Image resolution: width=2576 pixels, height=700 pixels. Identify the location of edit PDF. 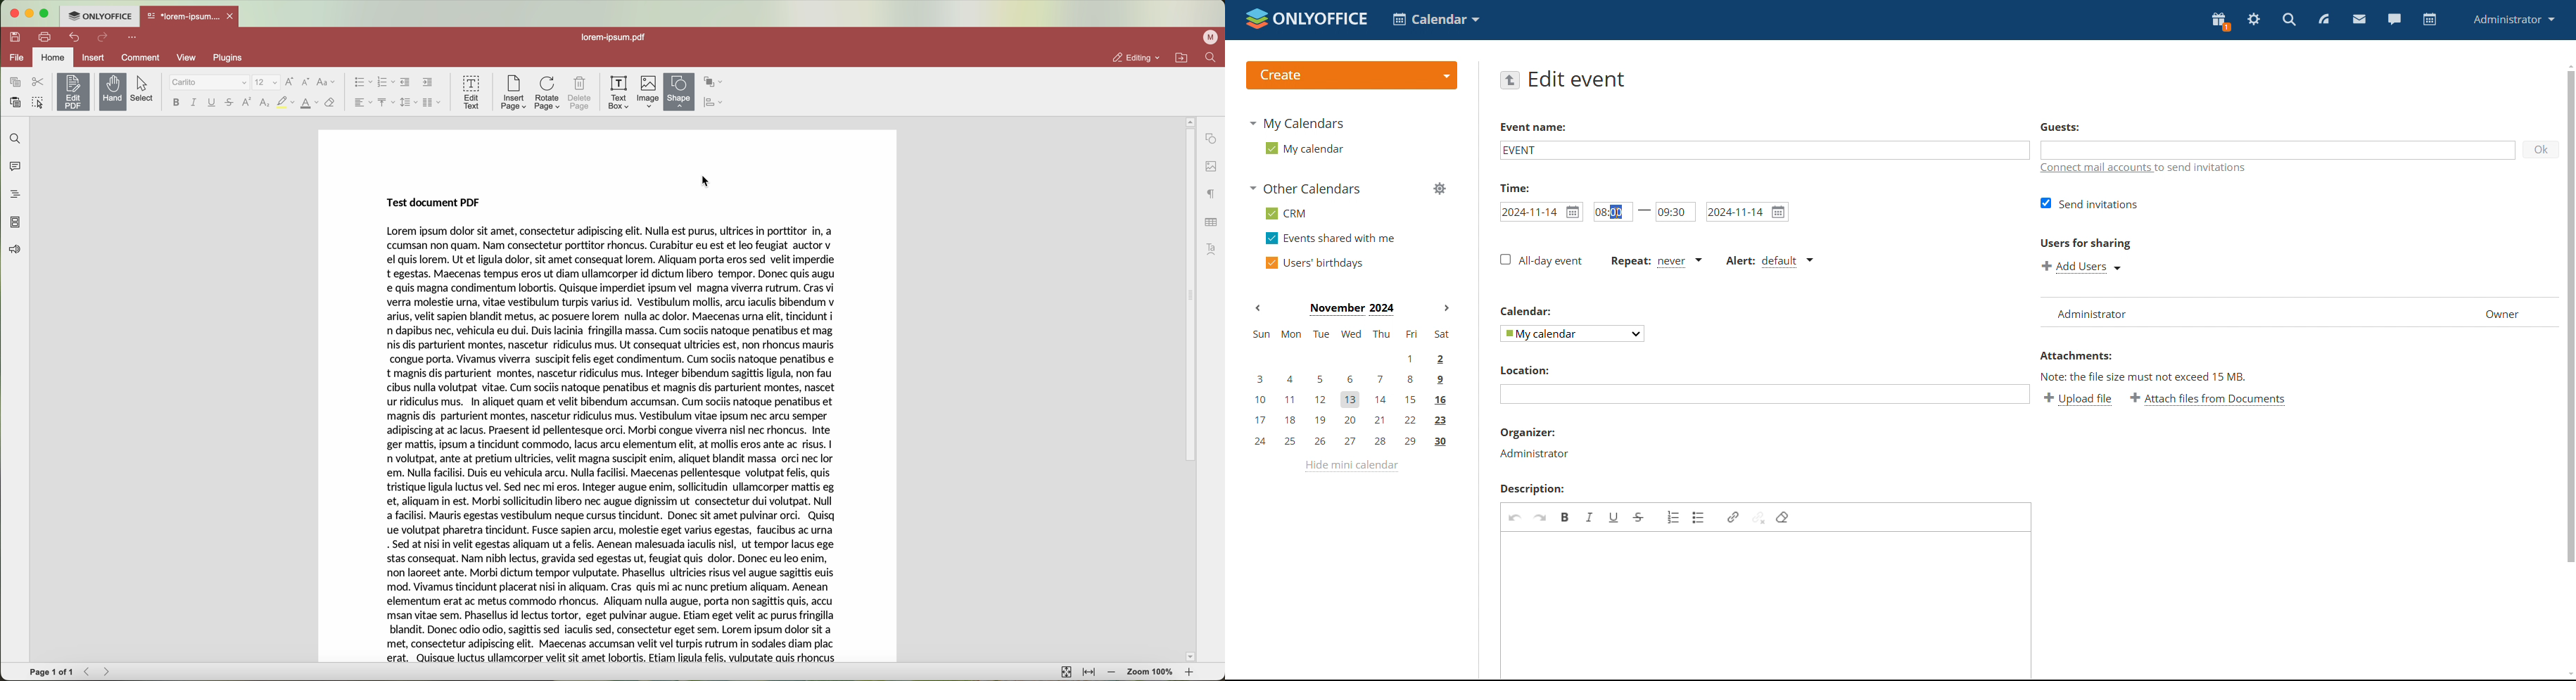
(75, 90).